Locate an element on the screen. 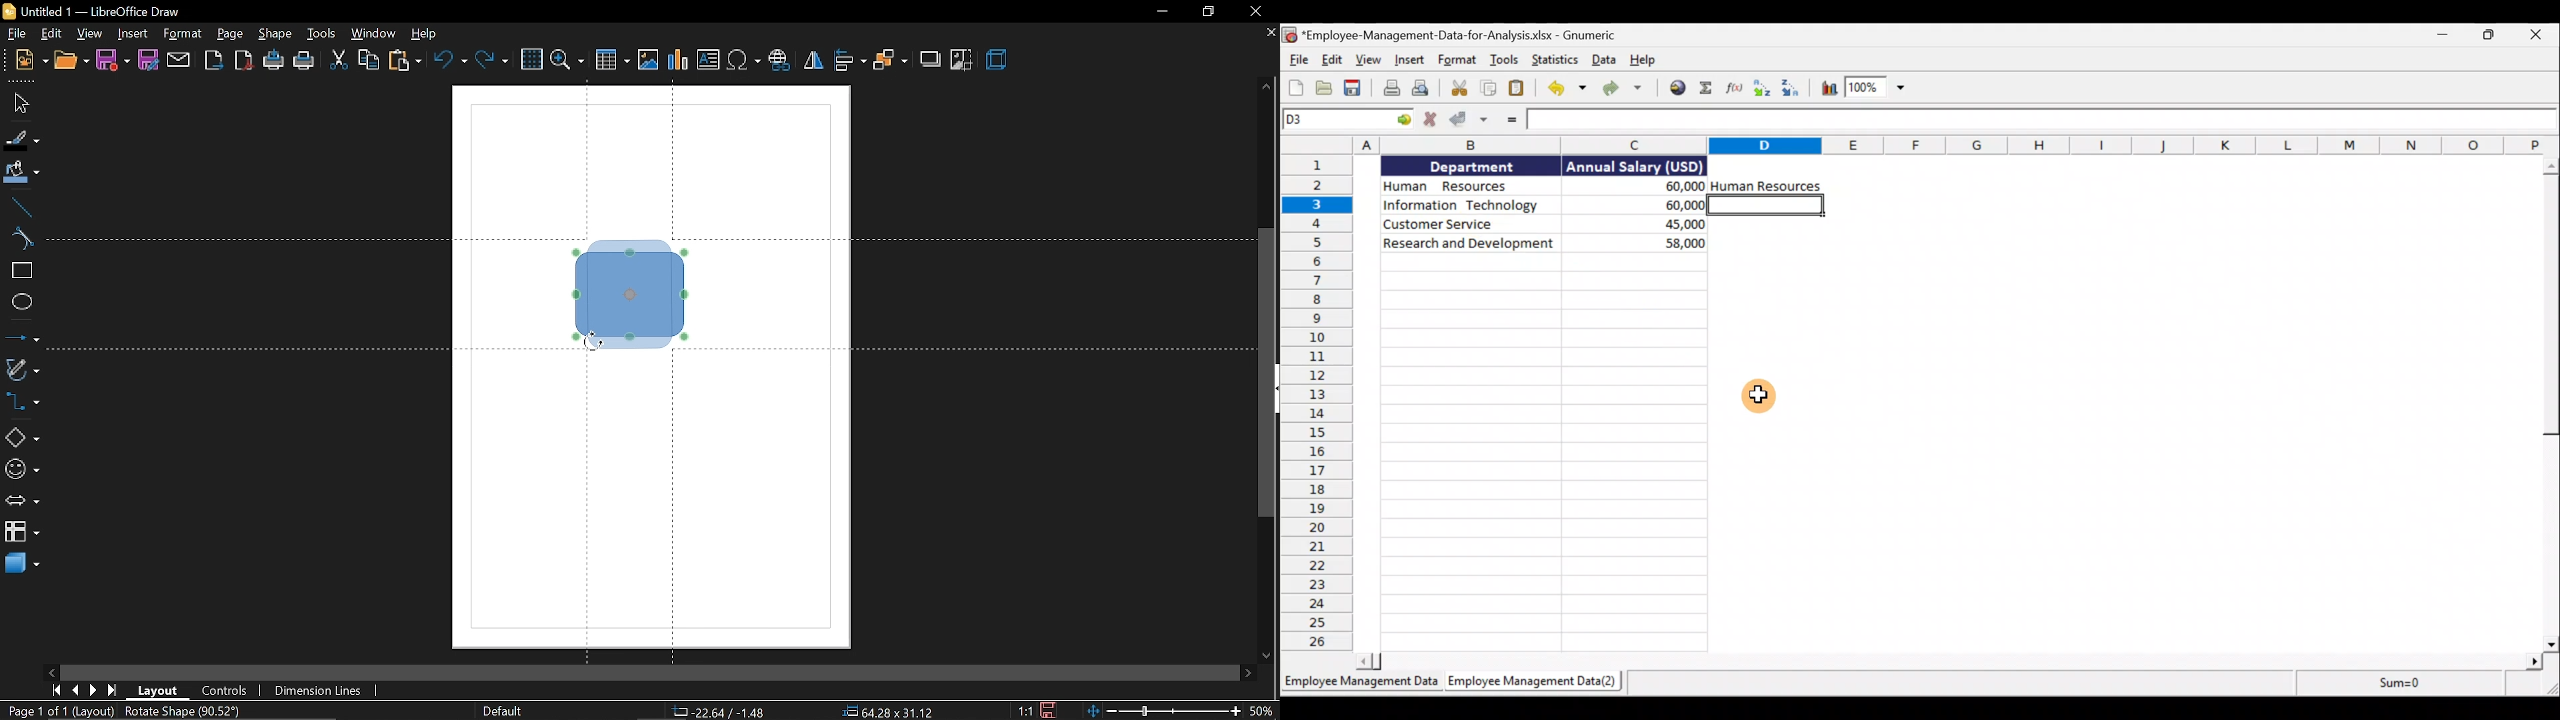 This screenshot has height=728, width=2576. redo is located at coordinates (492, 62).